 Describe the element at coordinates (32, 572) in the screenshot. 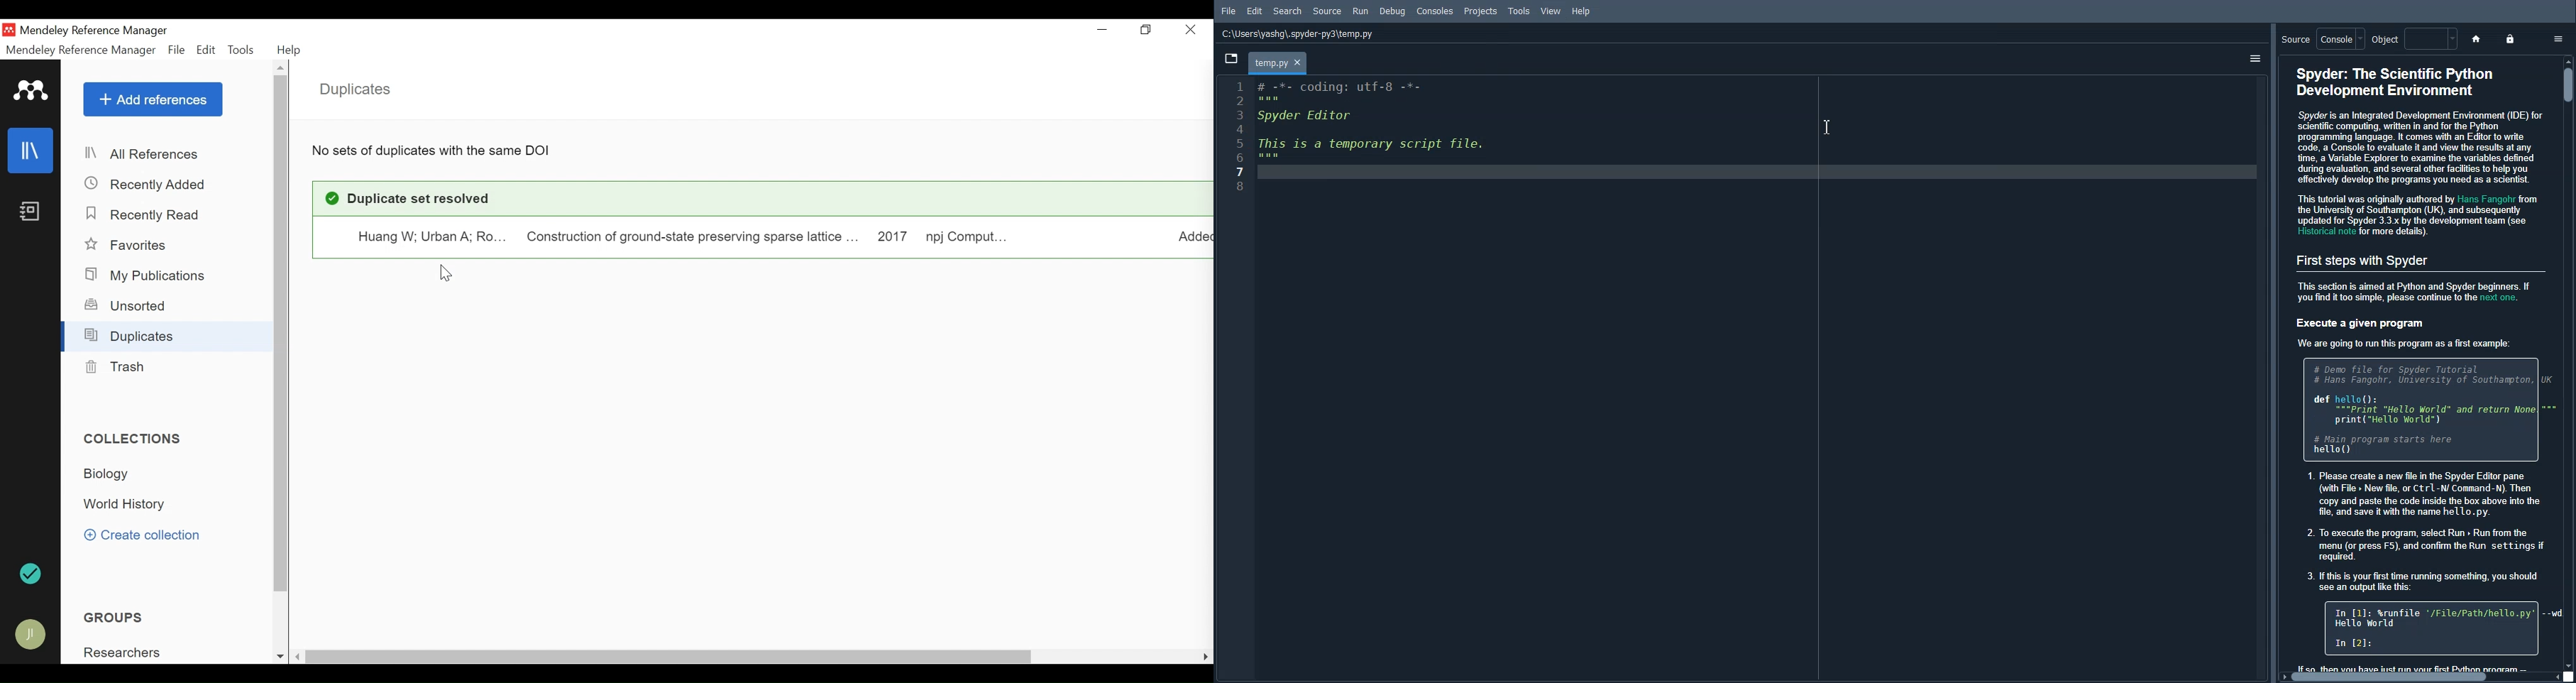

I see `Sync` at that location.